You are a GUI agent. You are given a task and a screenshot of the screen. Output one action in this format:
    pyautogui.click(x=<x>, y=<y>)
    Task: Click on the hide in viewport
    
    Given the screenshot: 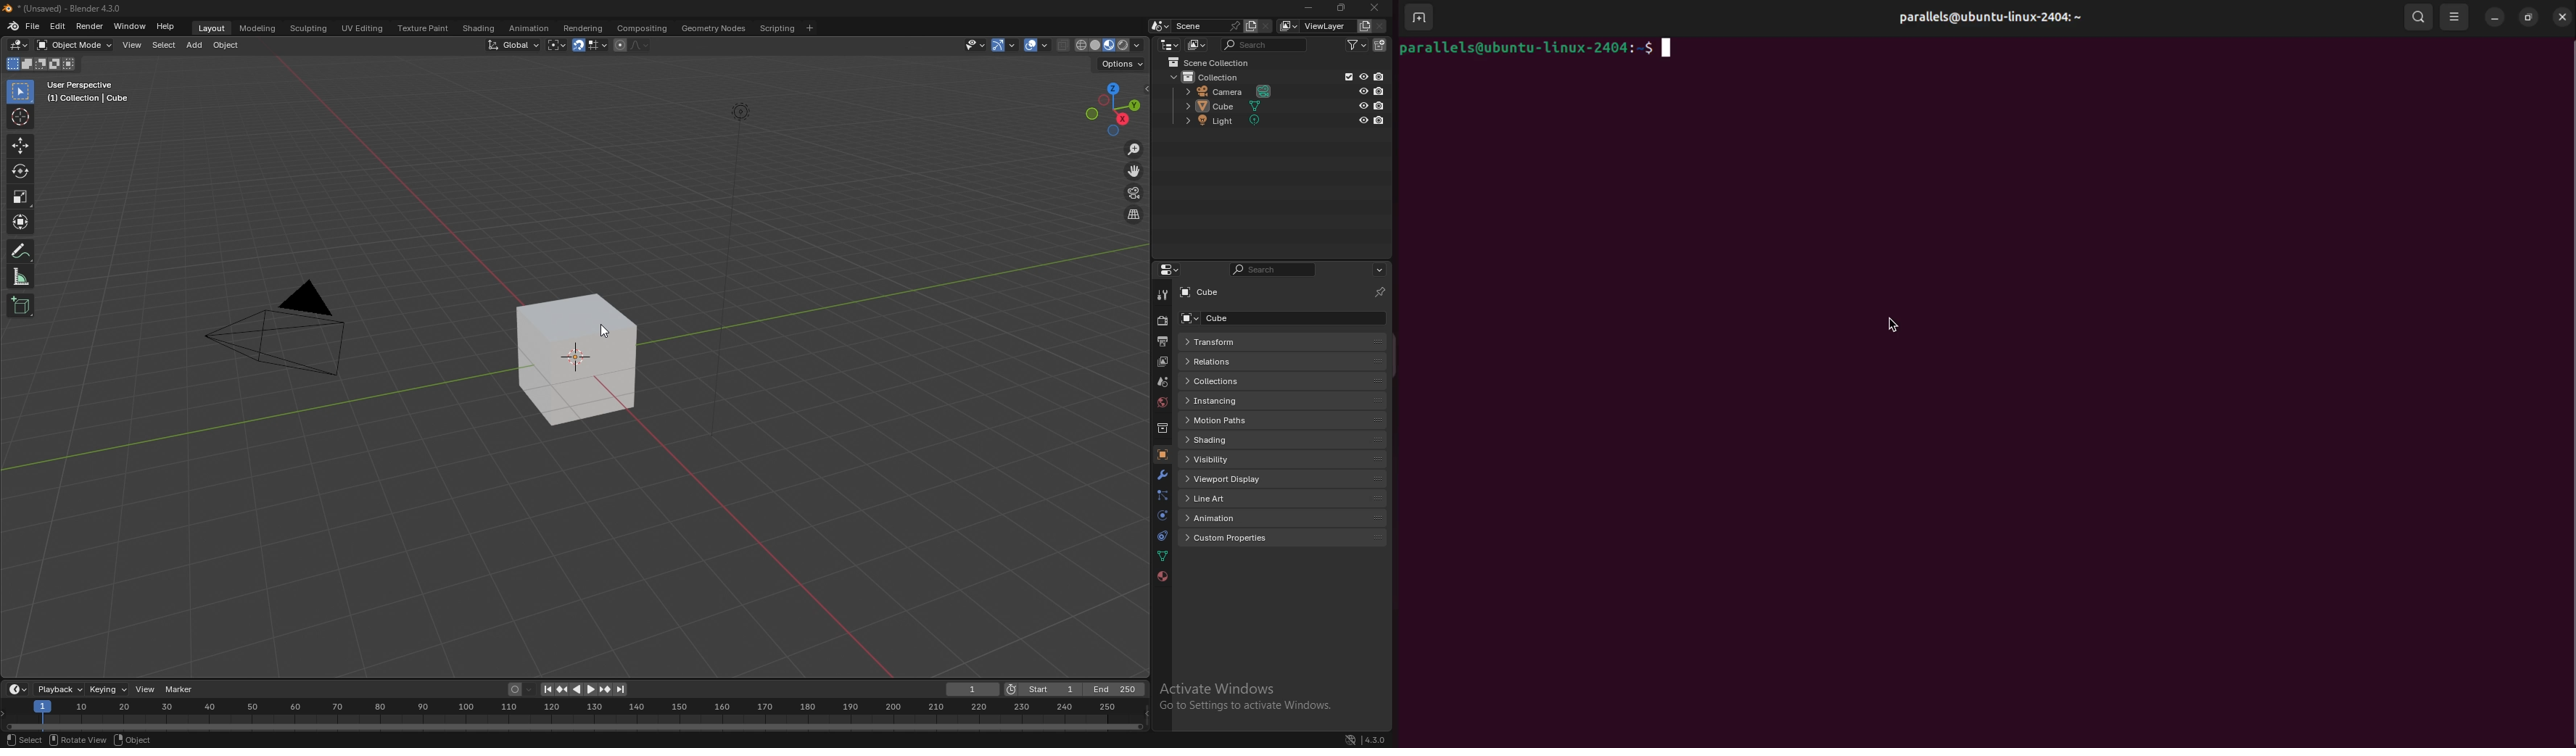 What is the action you would take?
    pyautogui.click(x=1363, y=75)
    